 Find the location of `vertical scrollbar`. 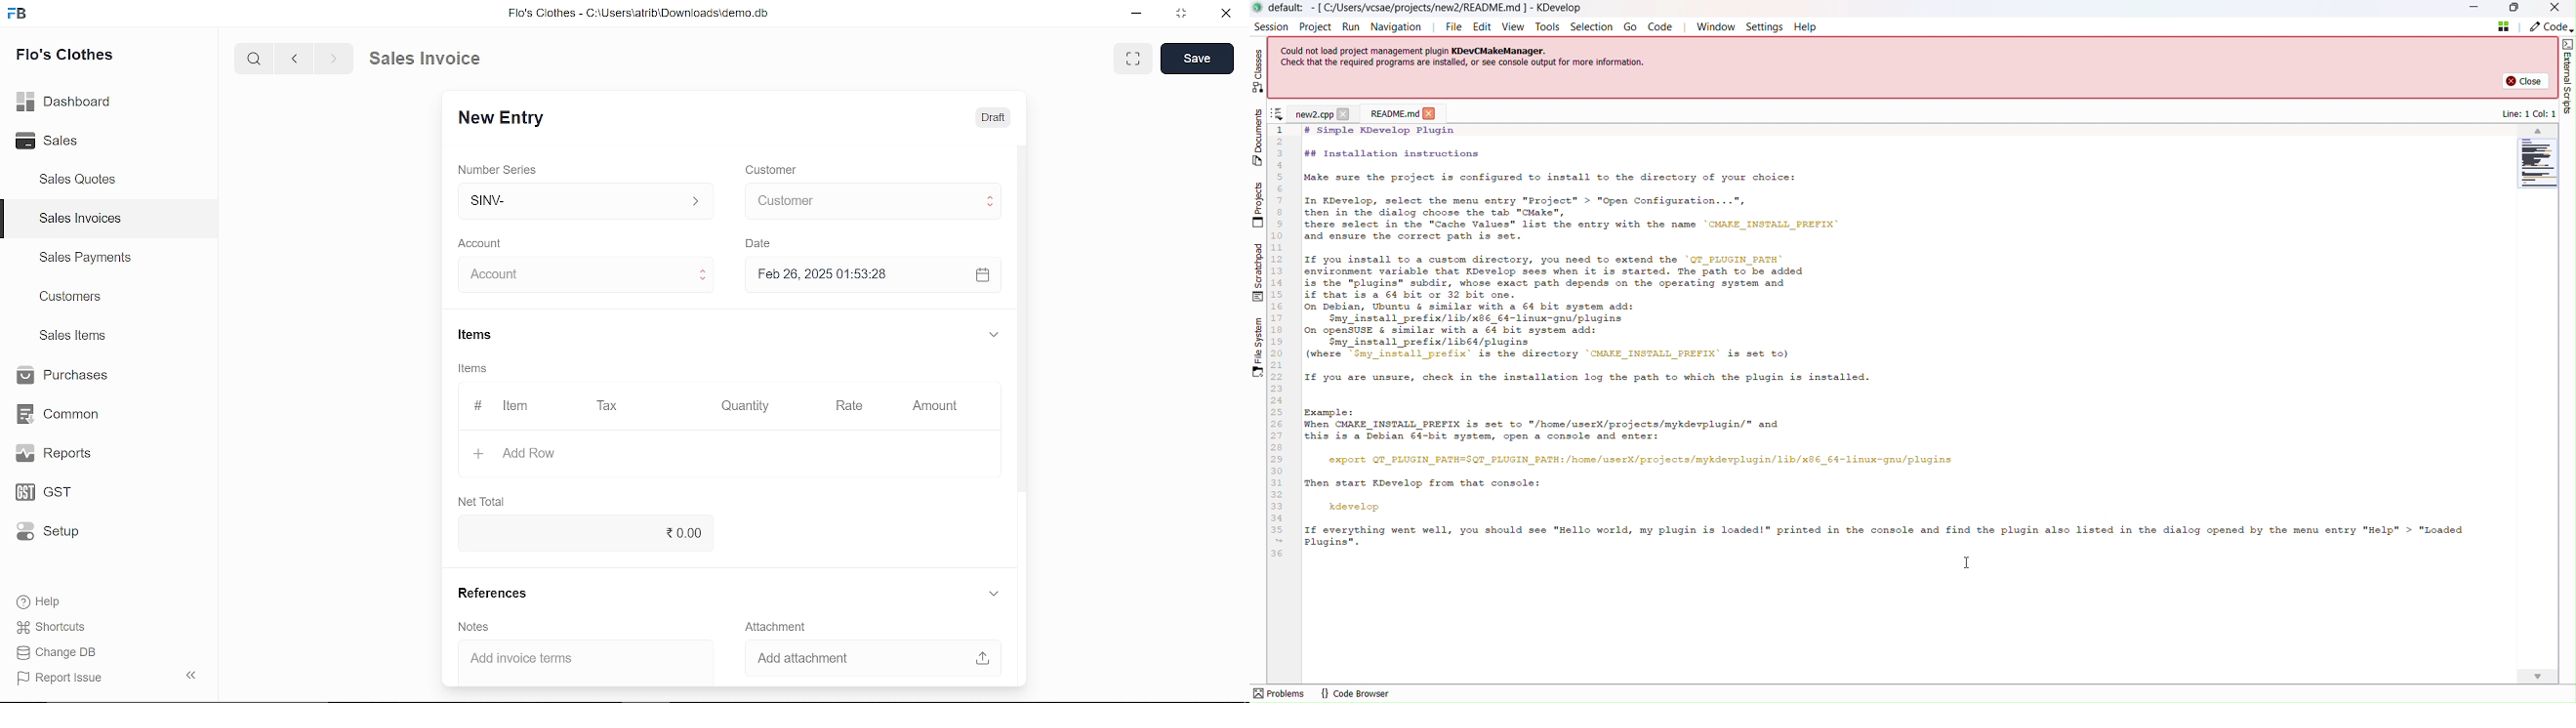

vertical scrollbar is located at coordinates (1023, 321).